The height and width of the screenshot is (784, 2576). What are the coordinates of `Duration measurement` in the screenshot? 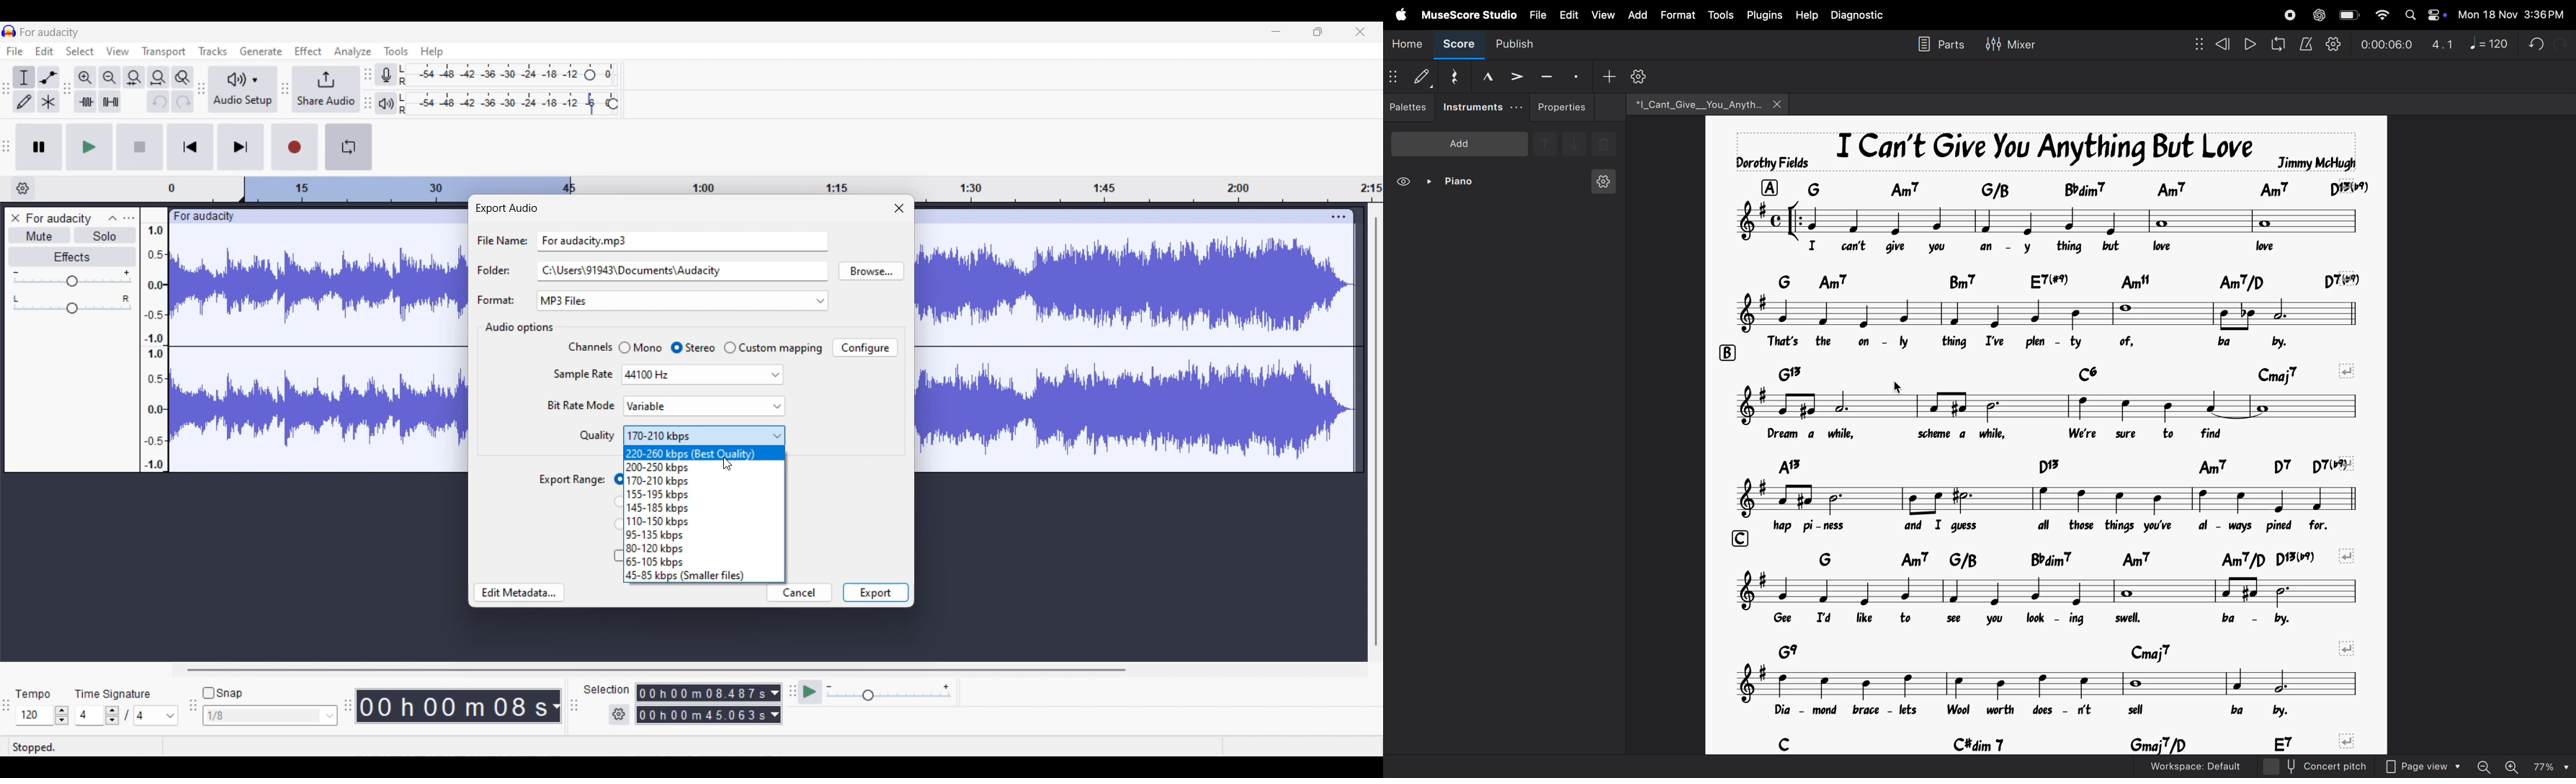 It's located at (775, 693).